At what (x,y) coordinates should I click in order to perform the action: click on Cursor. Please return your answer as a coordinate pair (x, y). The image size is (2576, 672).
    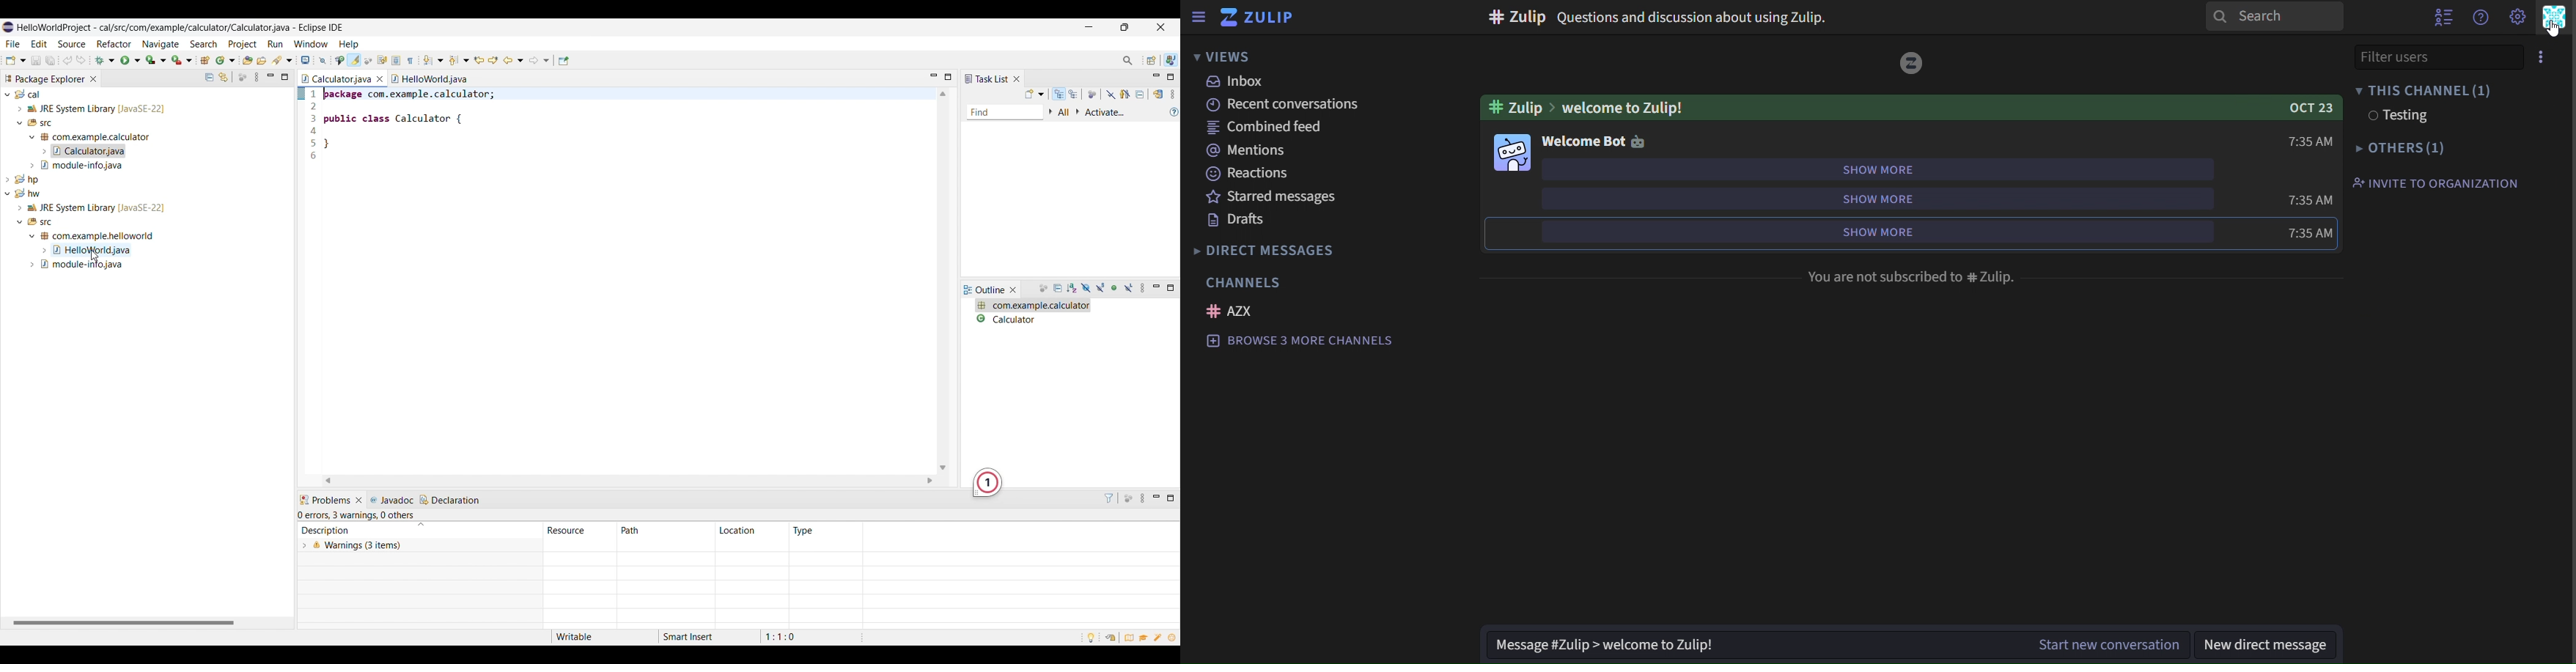
    Looking at the image, I should click on (2555, 34).